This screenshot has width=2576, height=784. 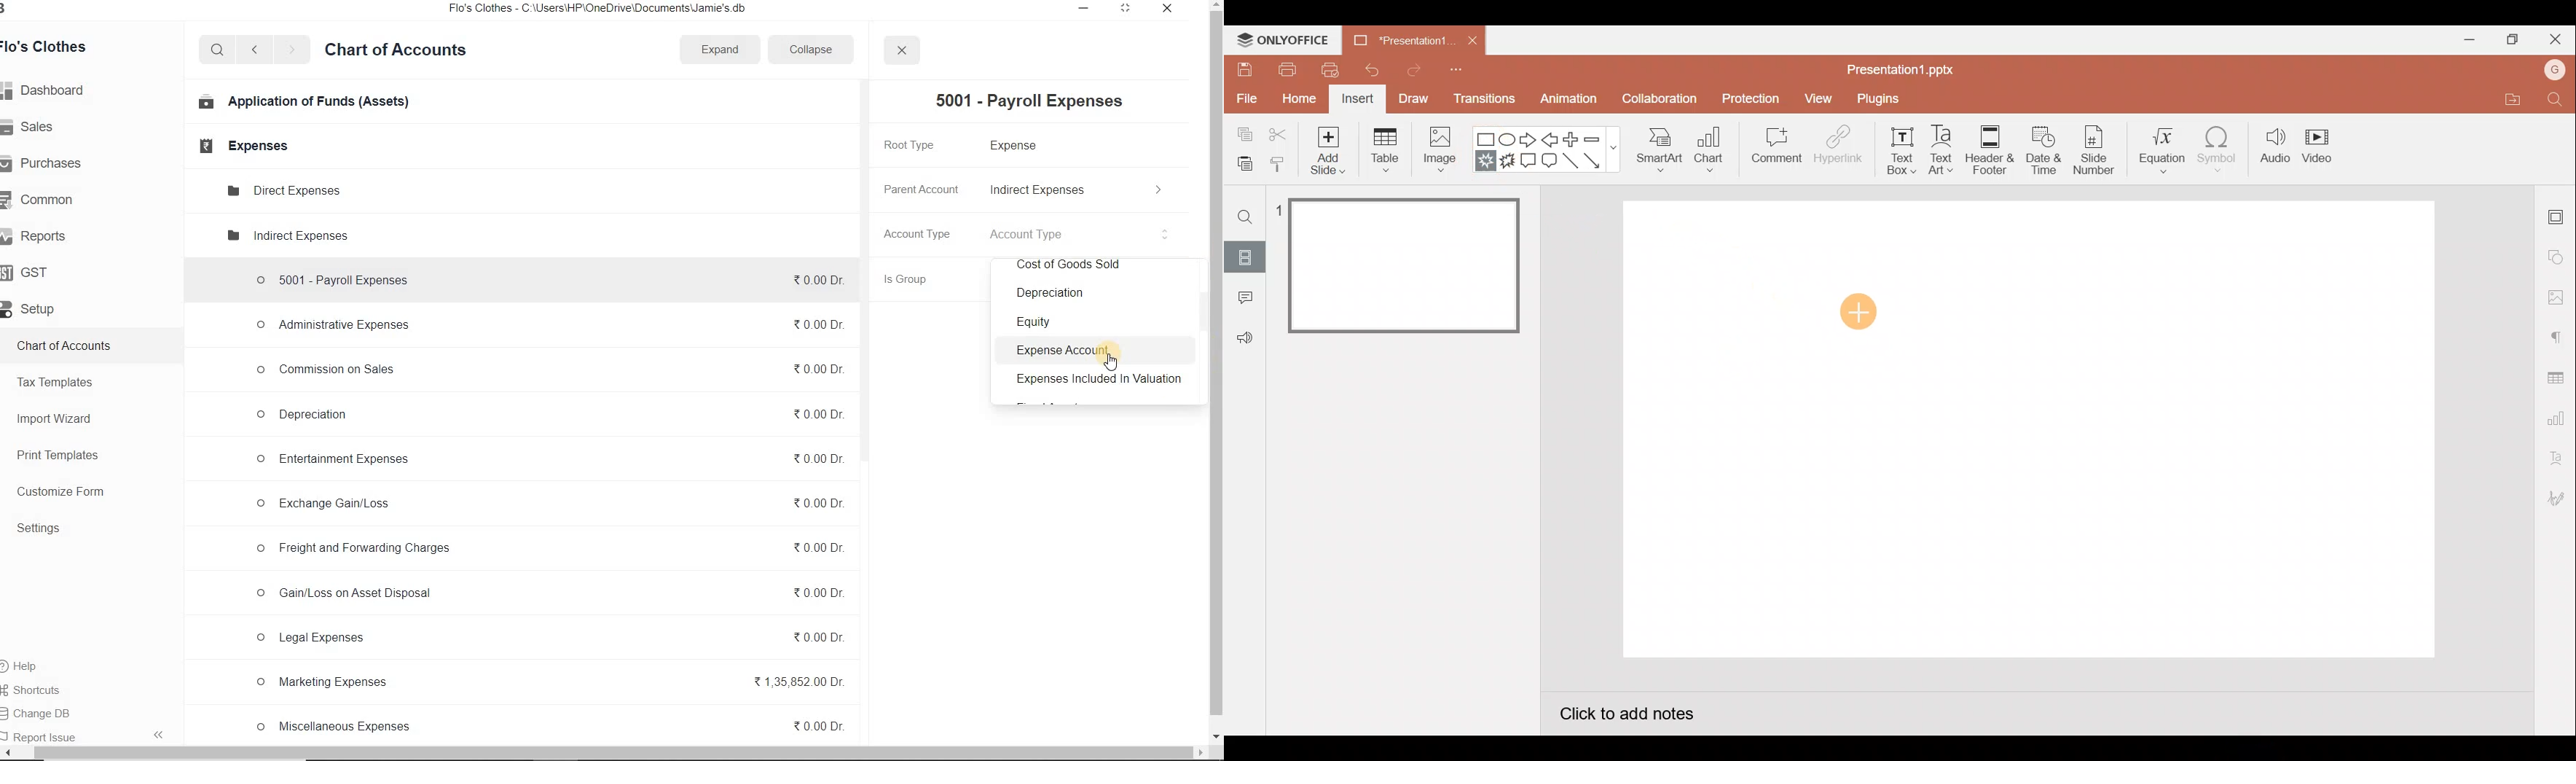 I want to click on © Marketing Expenses %1,35,852.00 Dr., so click(x=551, y=683).